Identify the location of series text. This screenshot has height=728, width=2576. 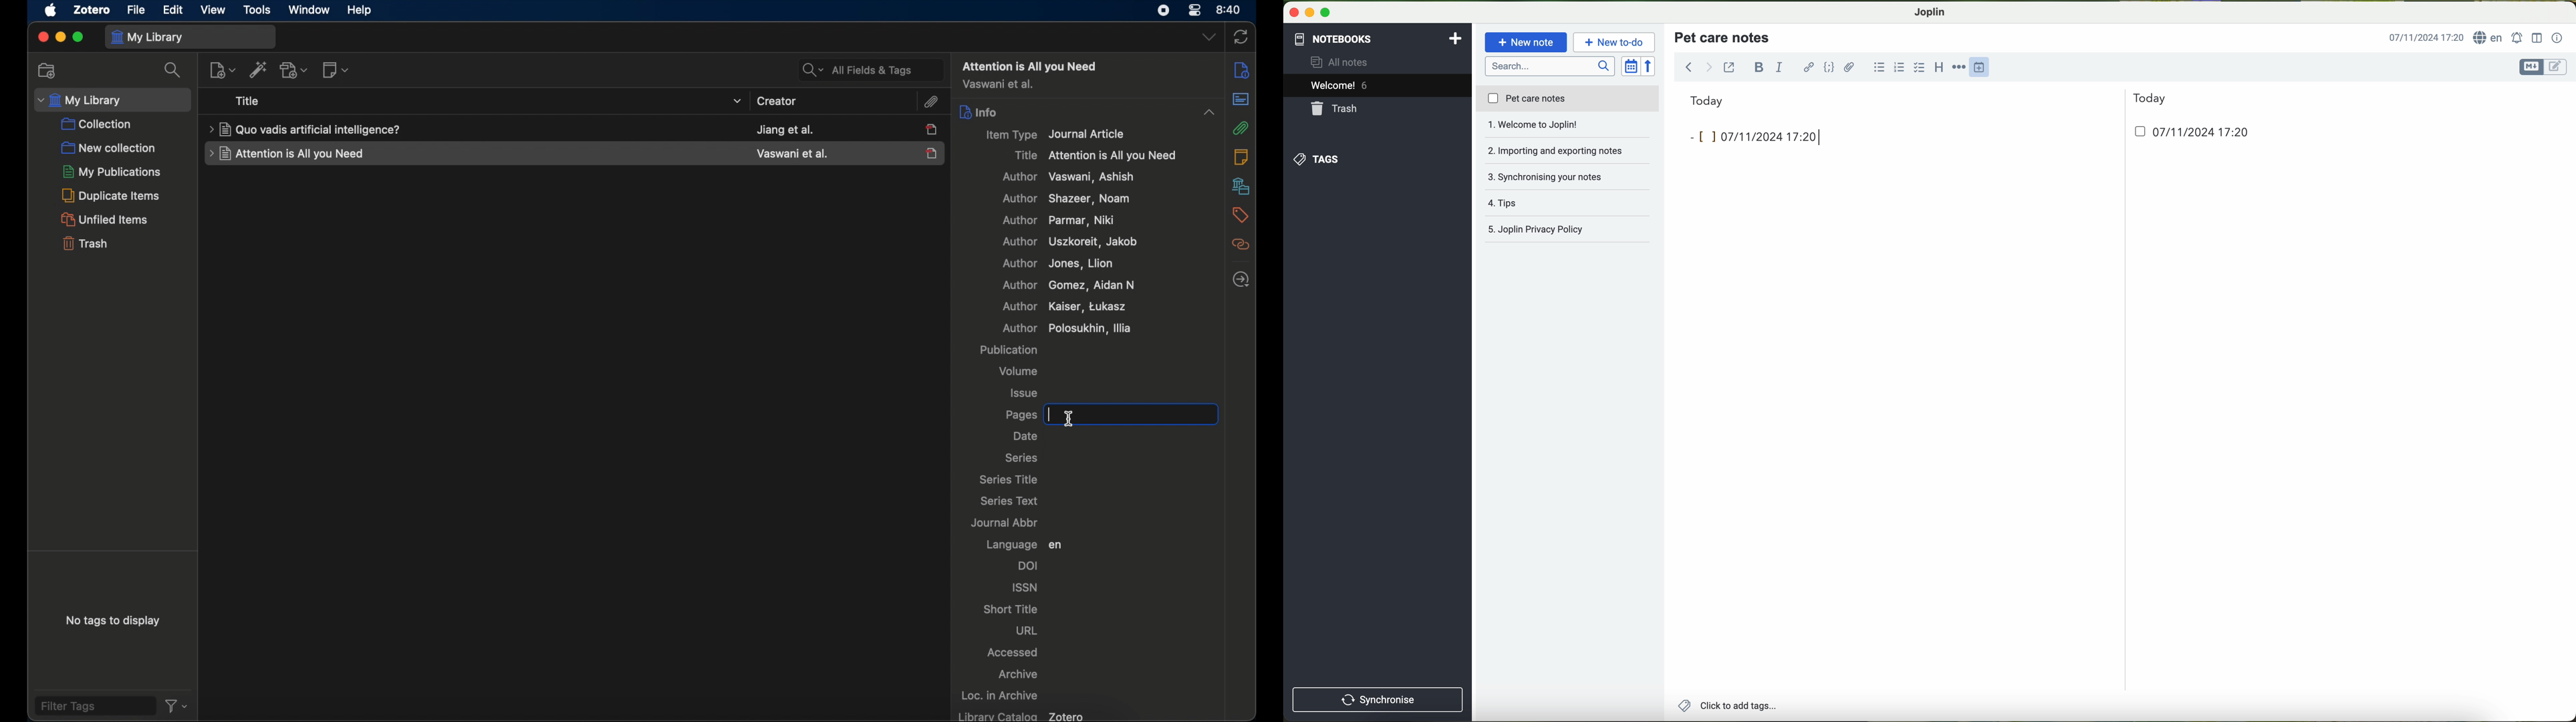
(1008, 500).